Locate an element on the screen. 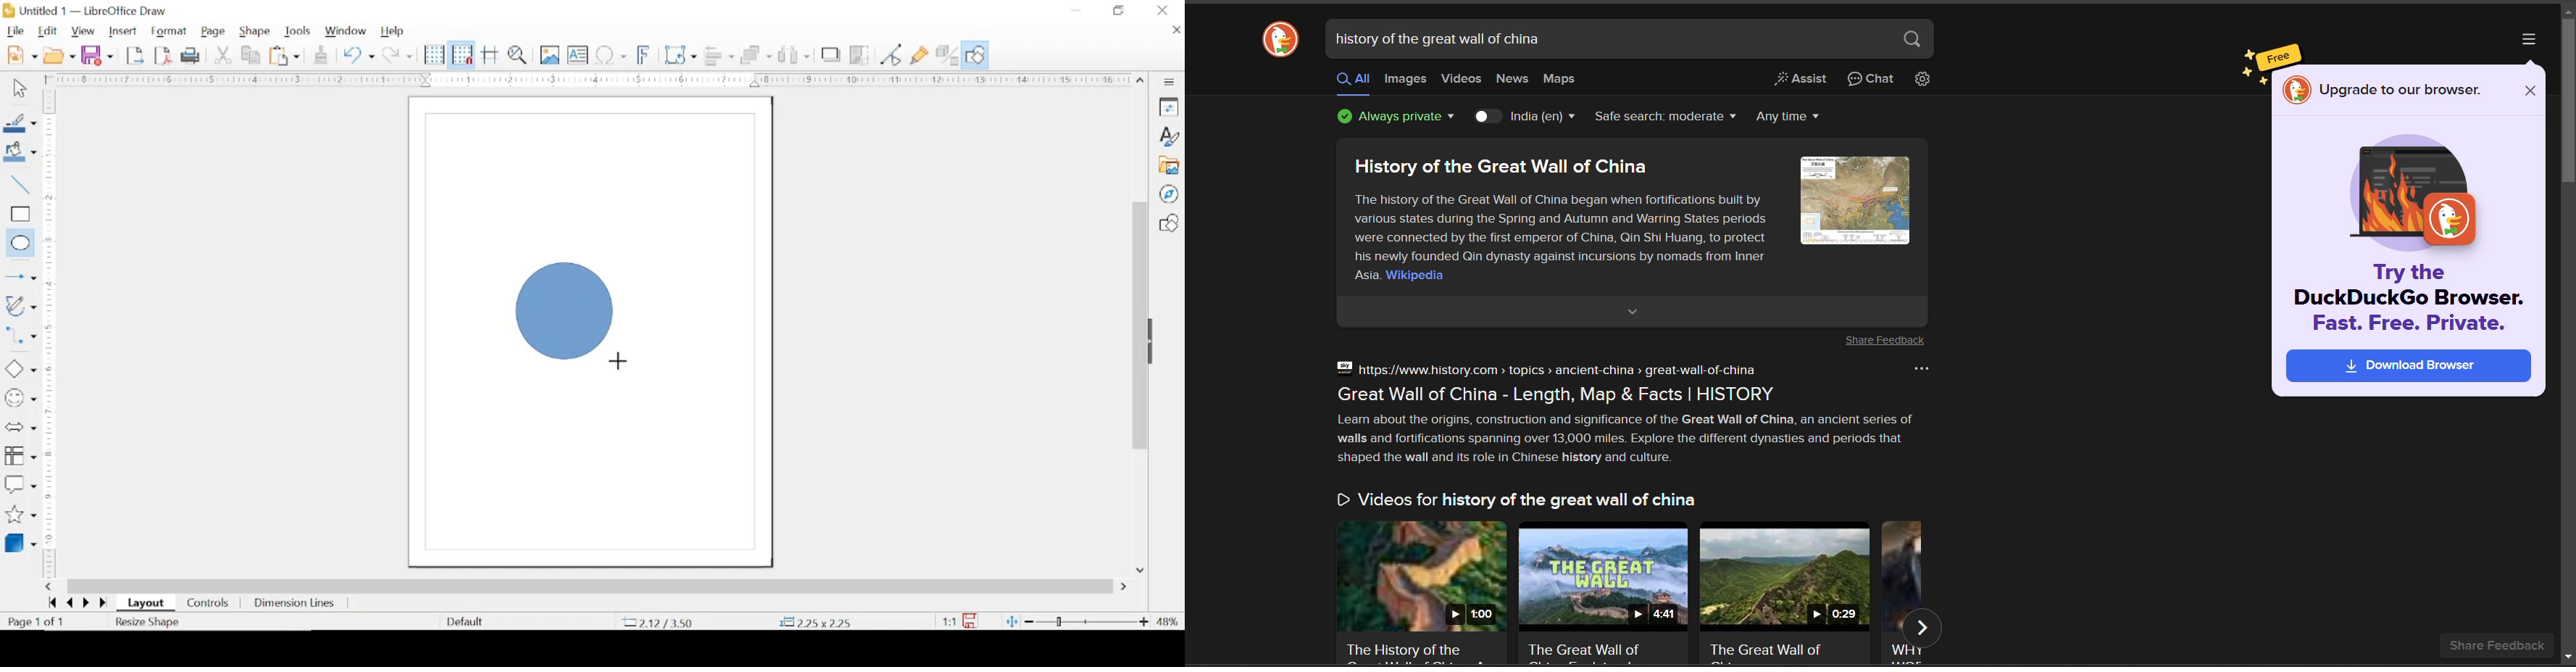  untitled 1 - libreoffice draw is located at coordinates (88, 10).